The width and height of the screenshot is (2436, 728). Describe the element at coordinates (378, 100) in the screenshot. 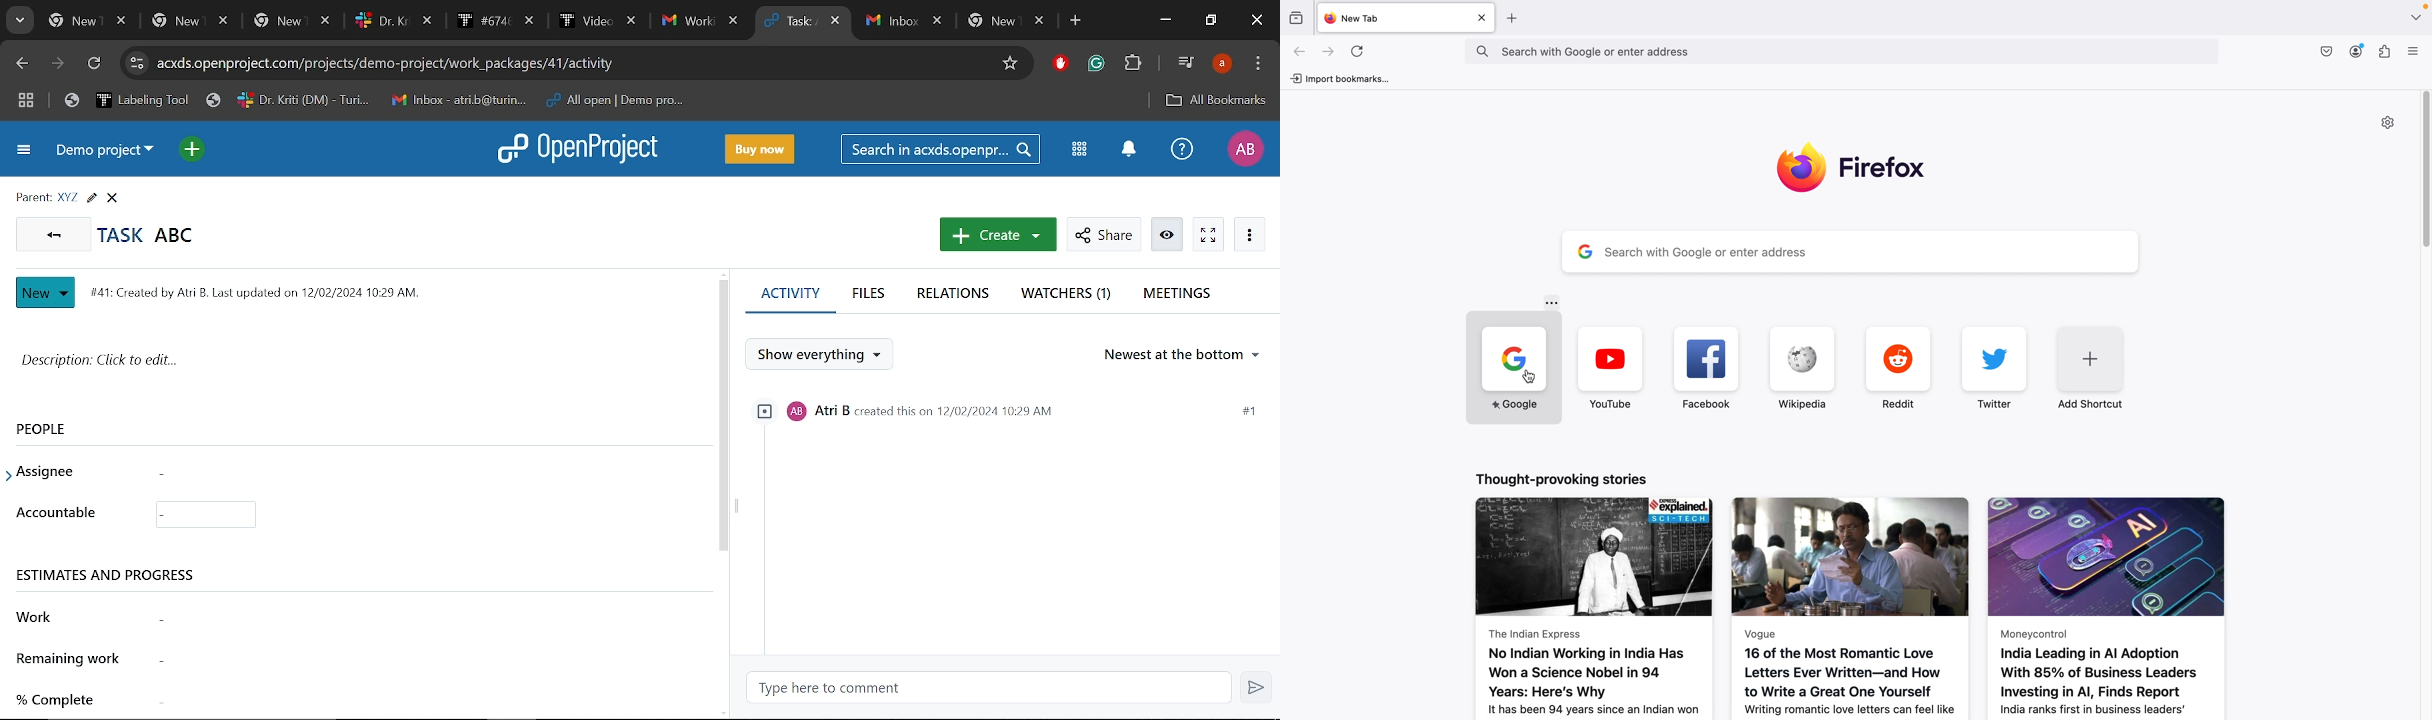

I see `Bookmarks` at that location.